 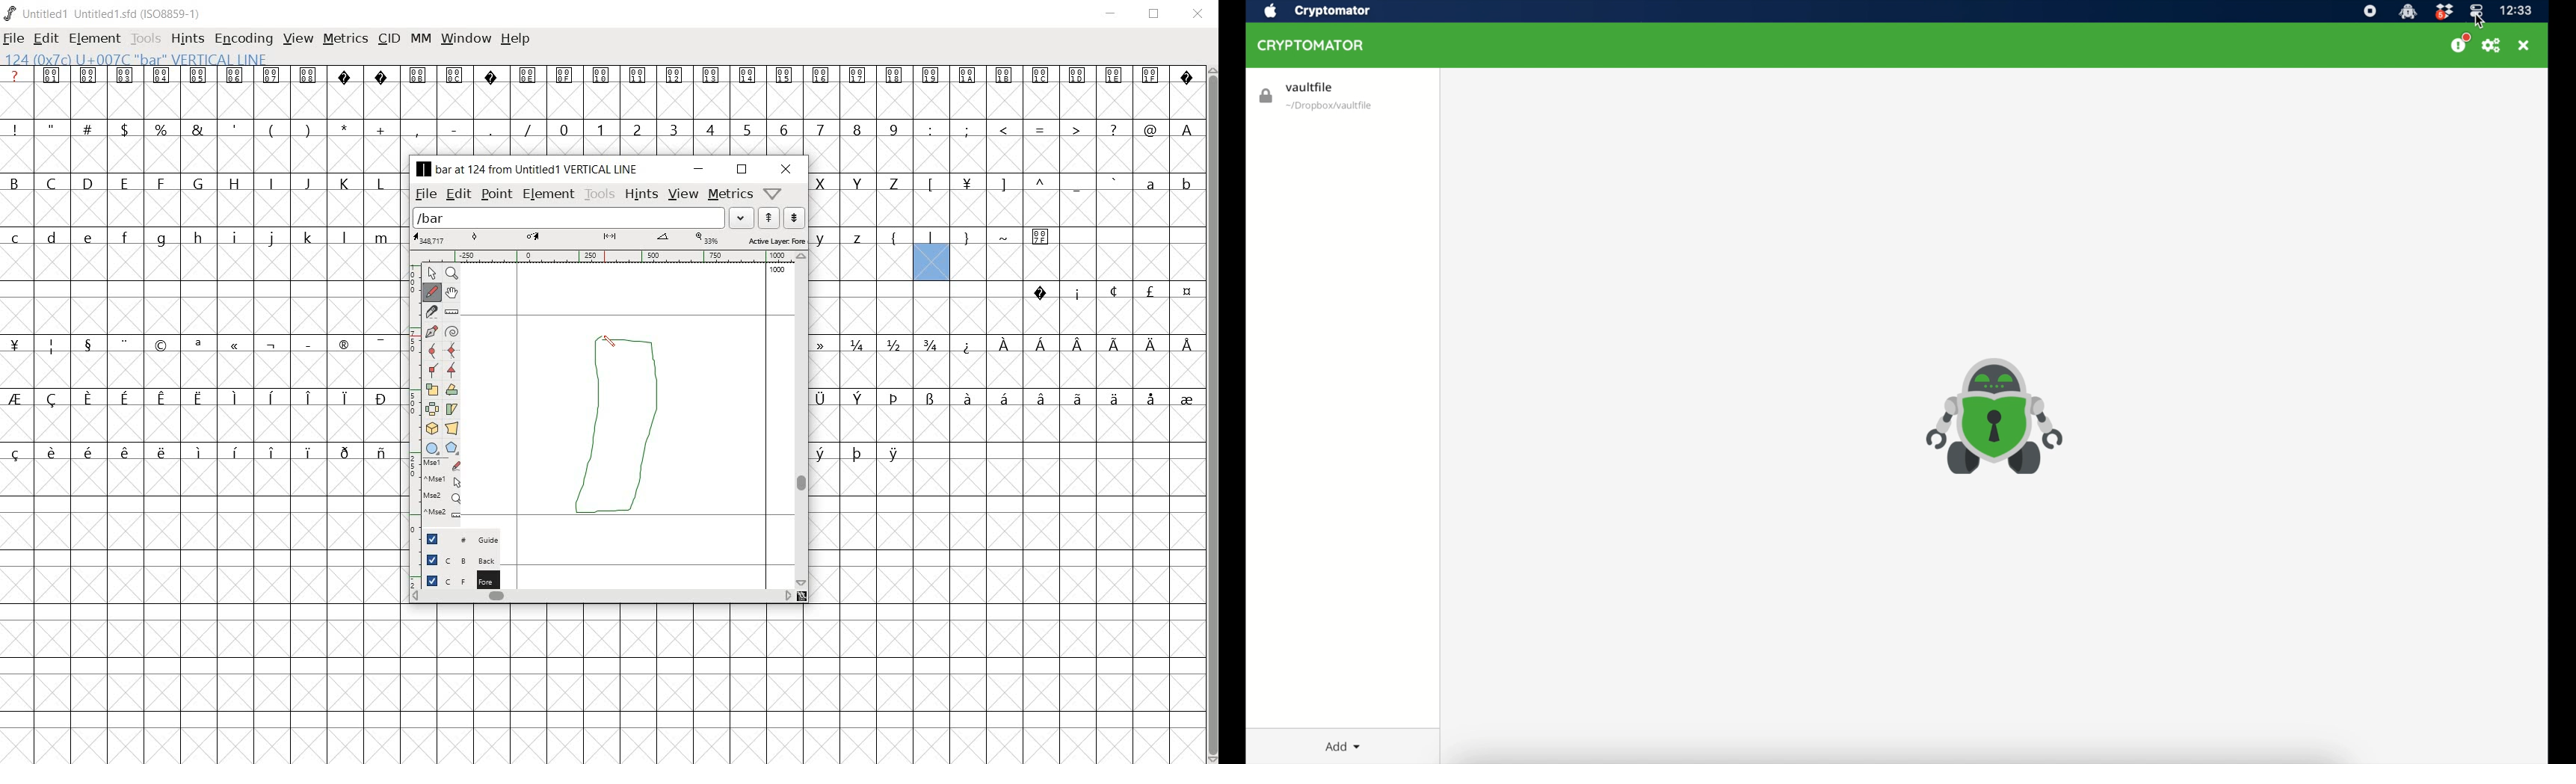 I want to click on cryptomator, so click(x=1332, y=11).